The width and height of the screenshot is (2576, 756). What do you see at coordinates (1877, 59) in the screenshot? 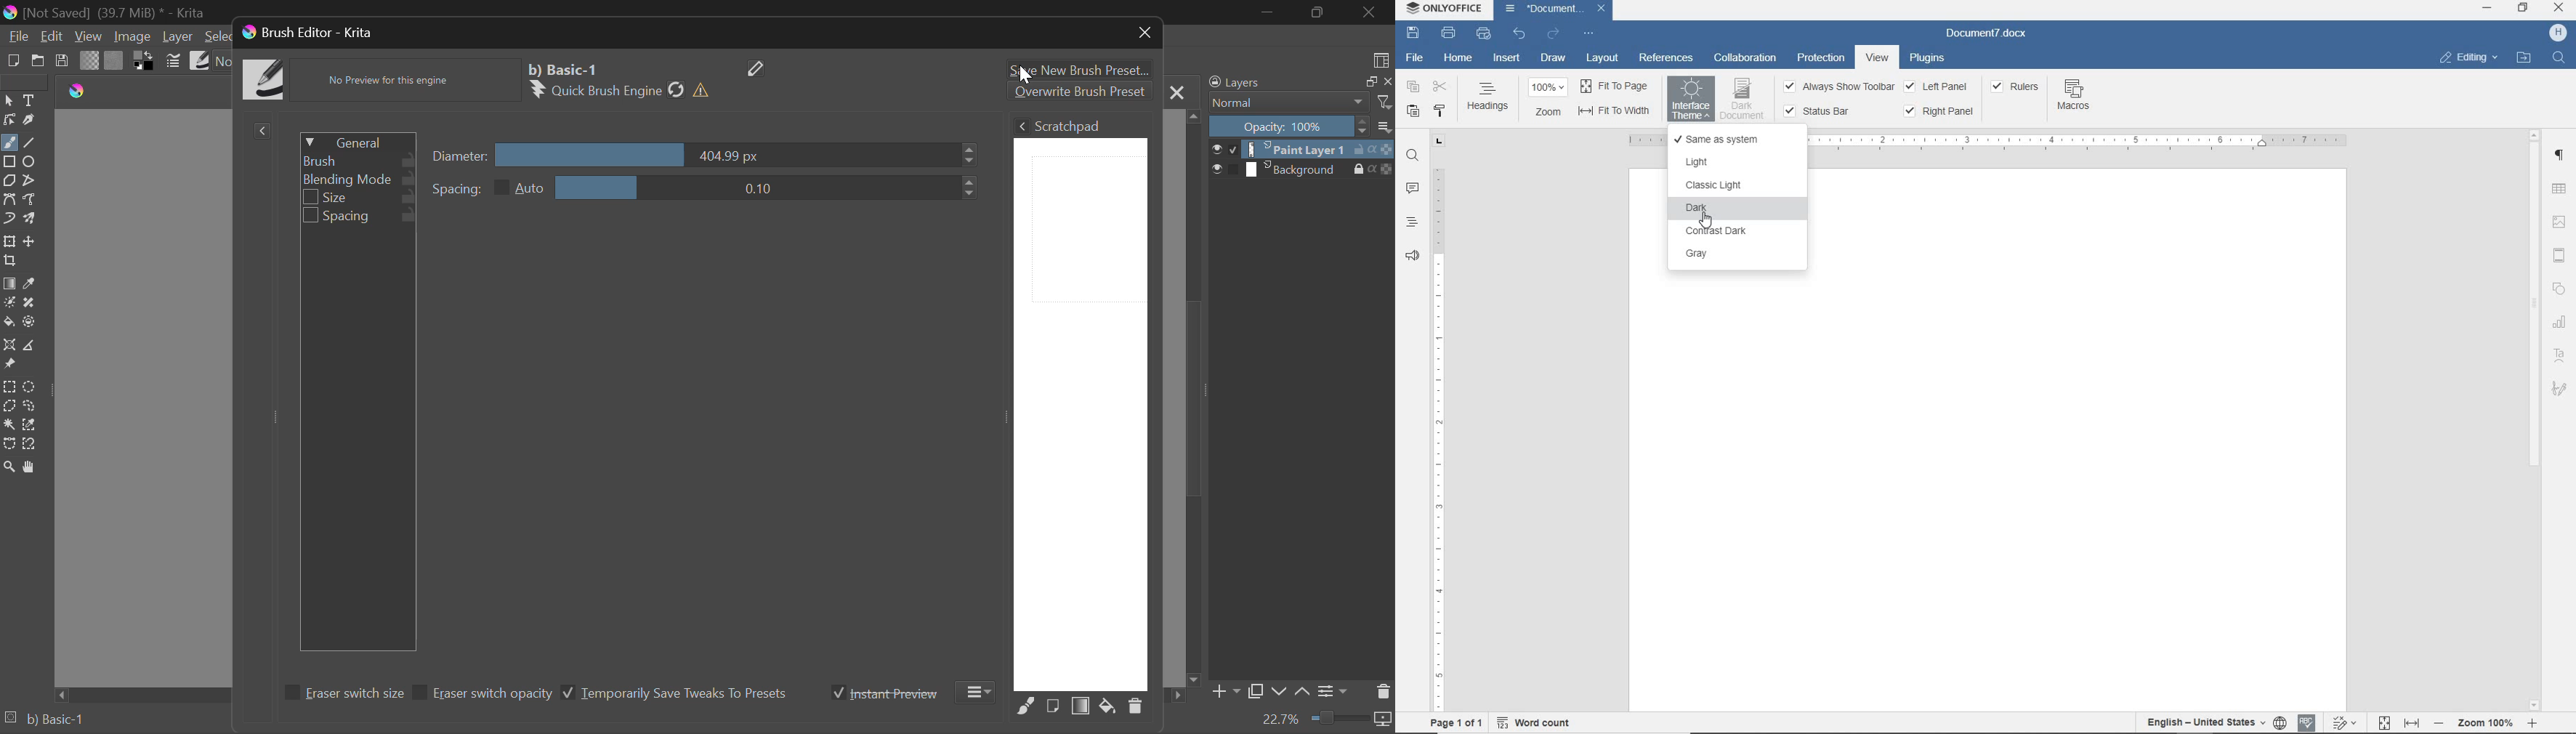
I see `VIEW` at bounding box center [1877, 59].